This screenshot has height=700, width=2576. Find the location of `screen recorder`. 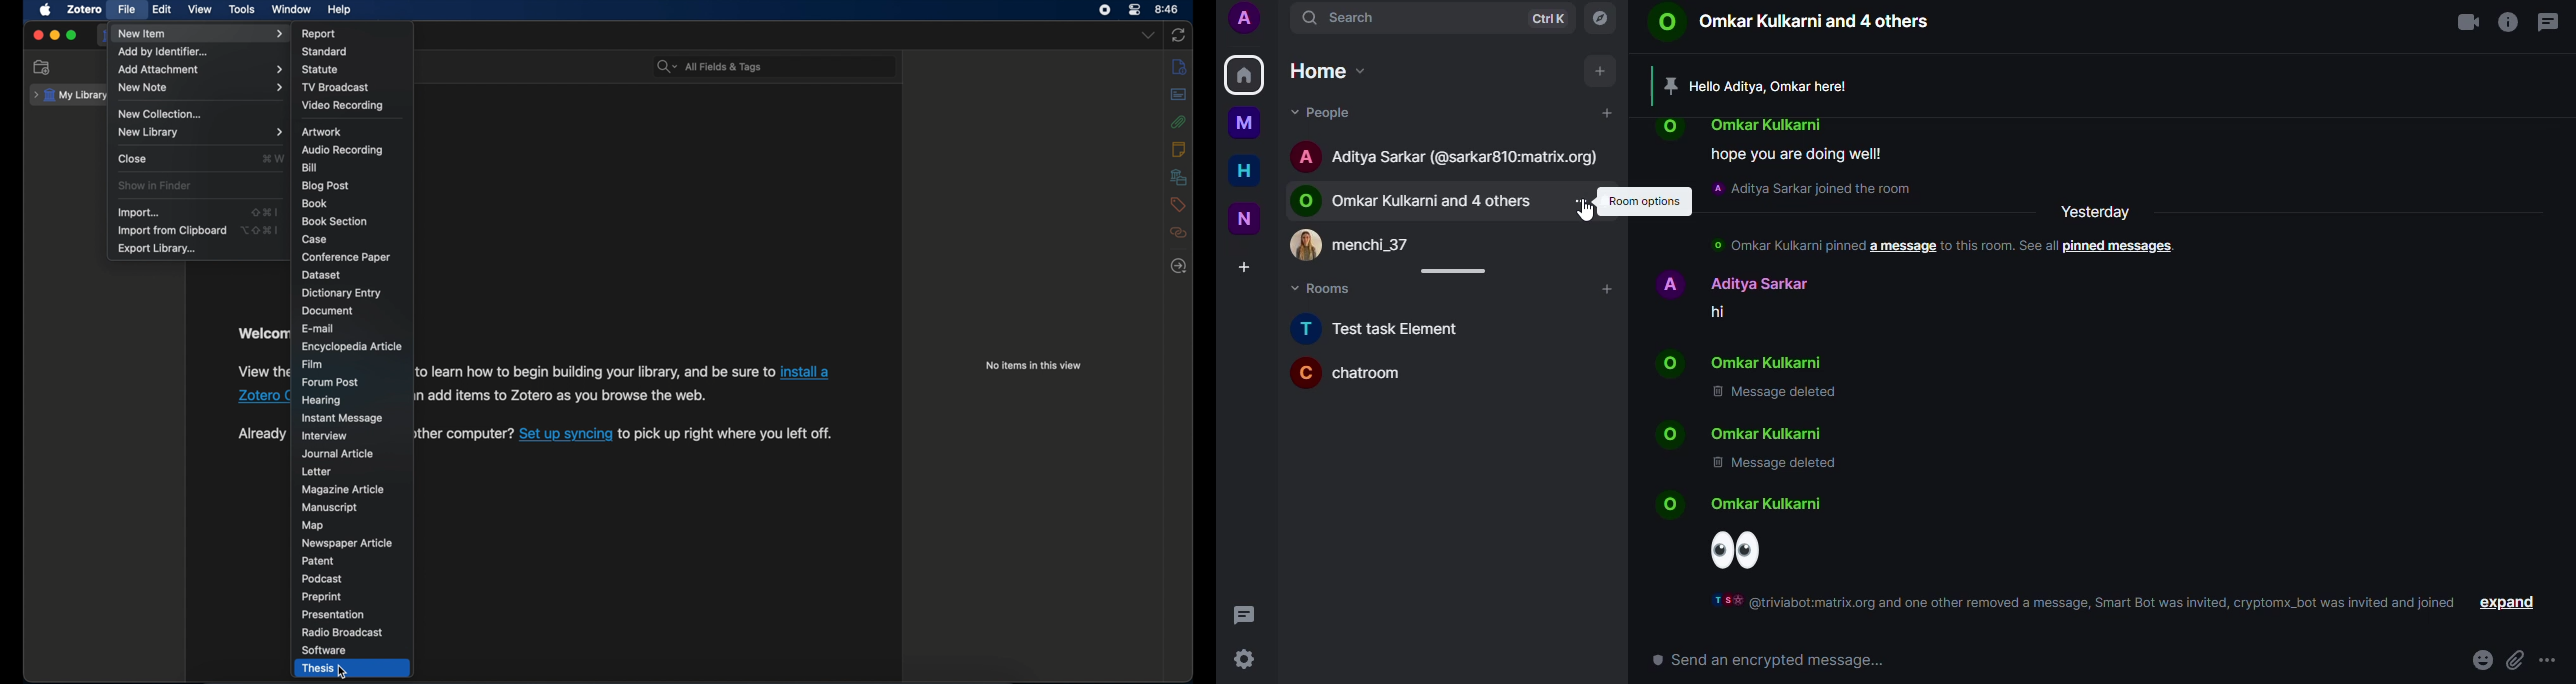

screen recorder is located at coordinates (1103, 10).